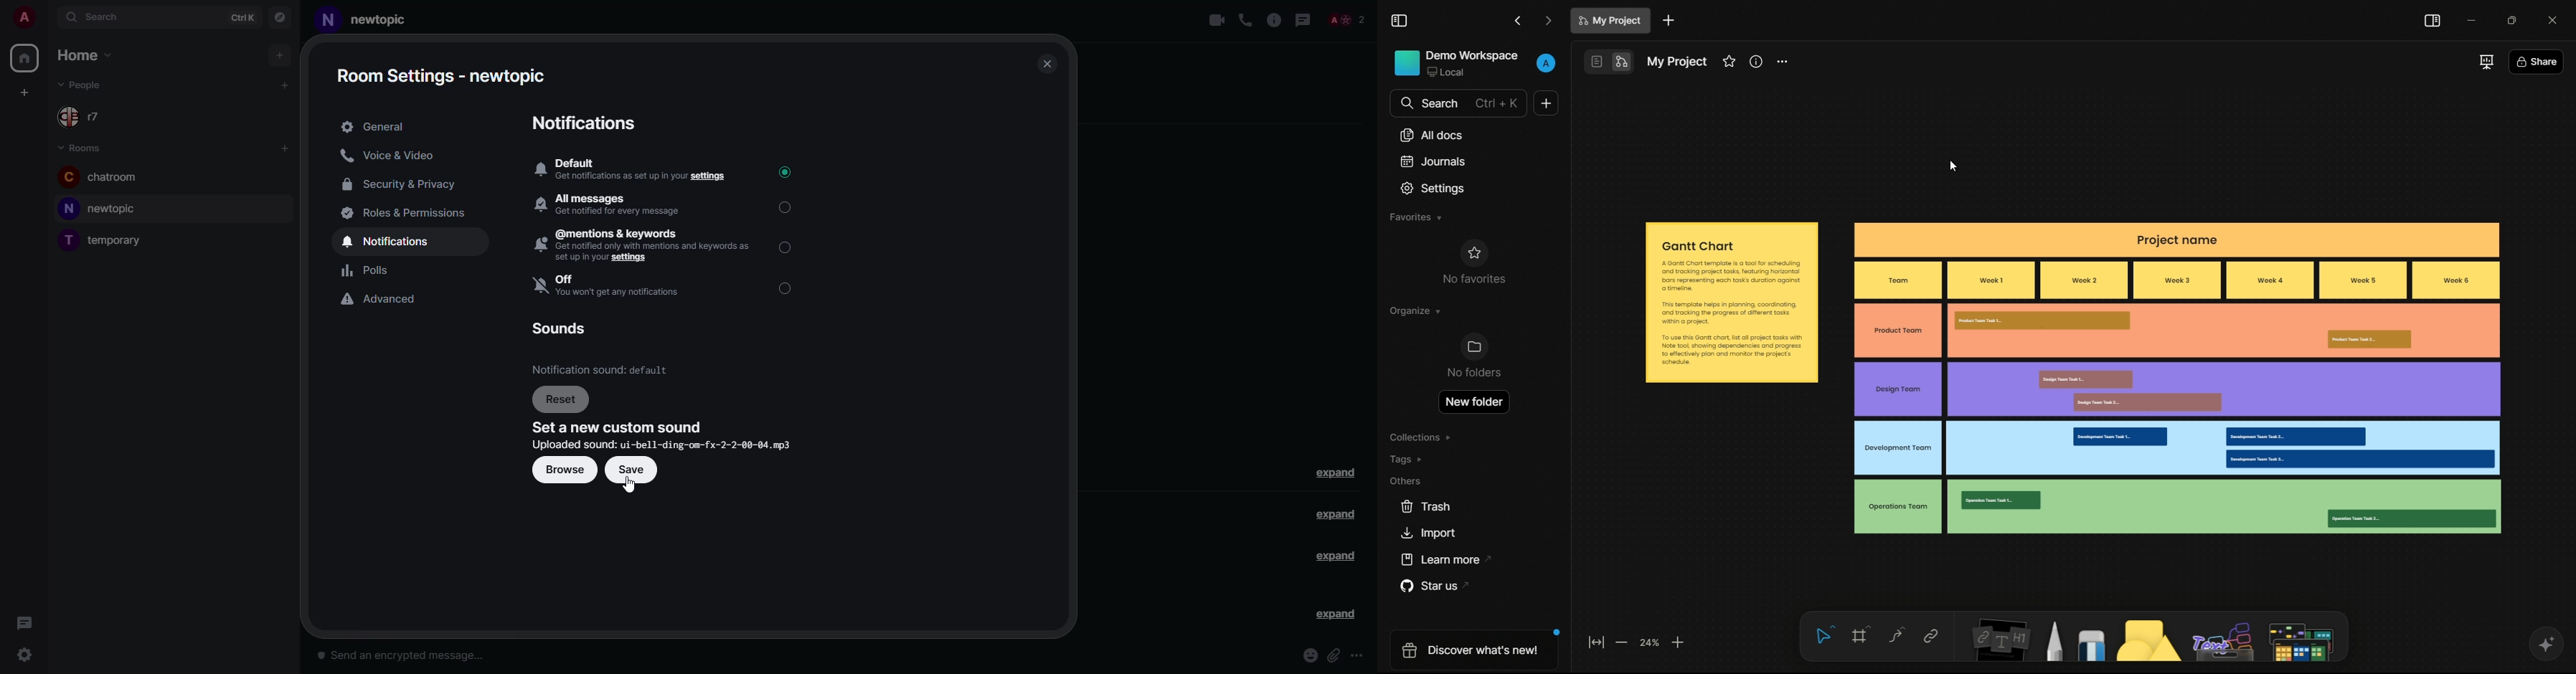 Image resolution: width=2576 pixels, height=700 pixels. Describe the element at coordinates (1332, 516) in the screenshot. I see `expand` at that location.